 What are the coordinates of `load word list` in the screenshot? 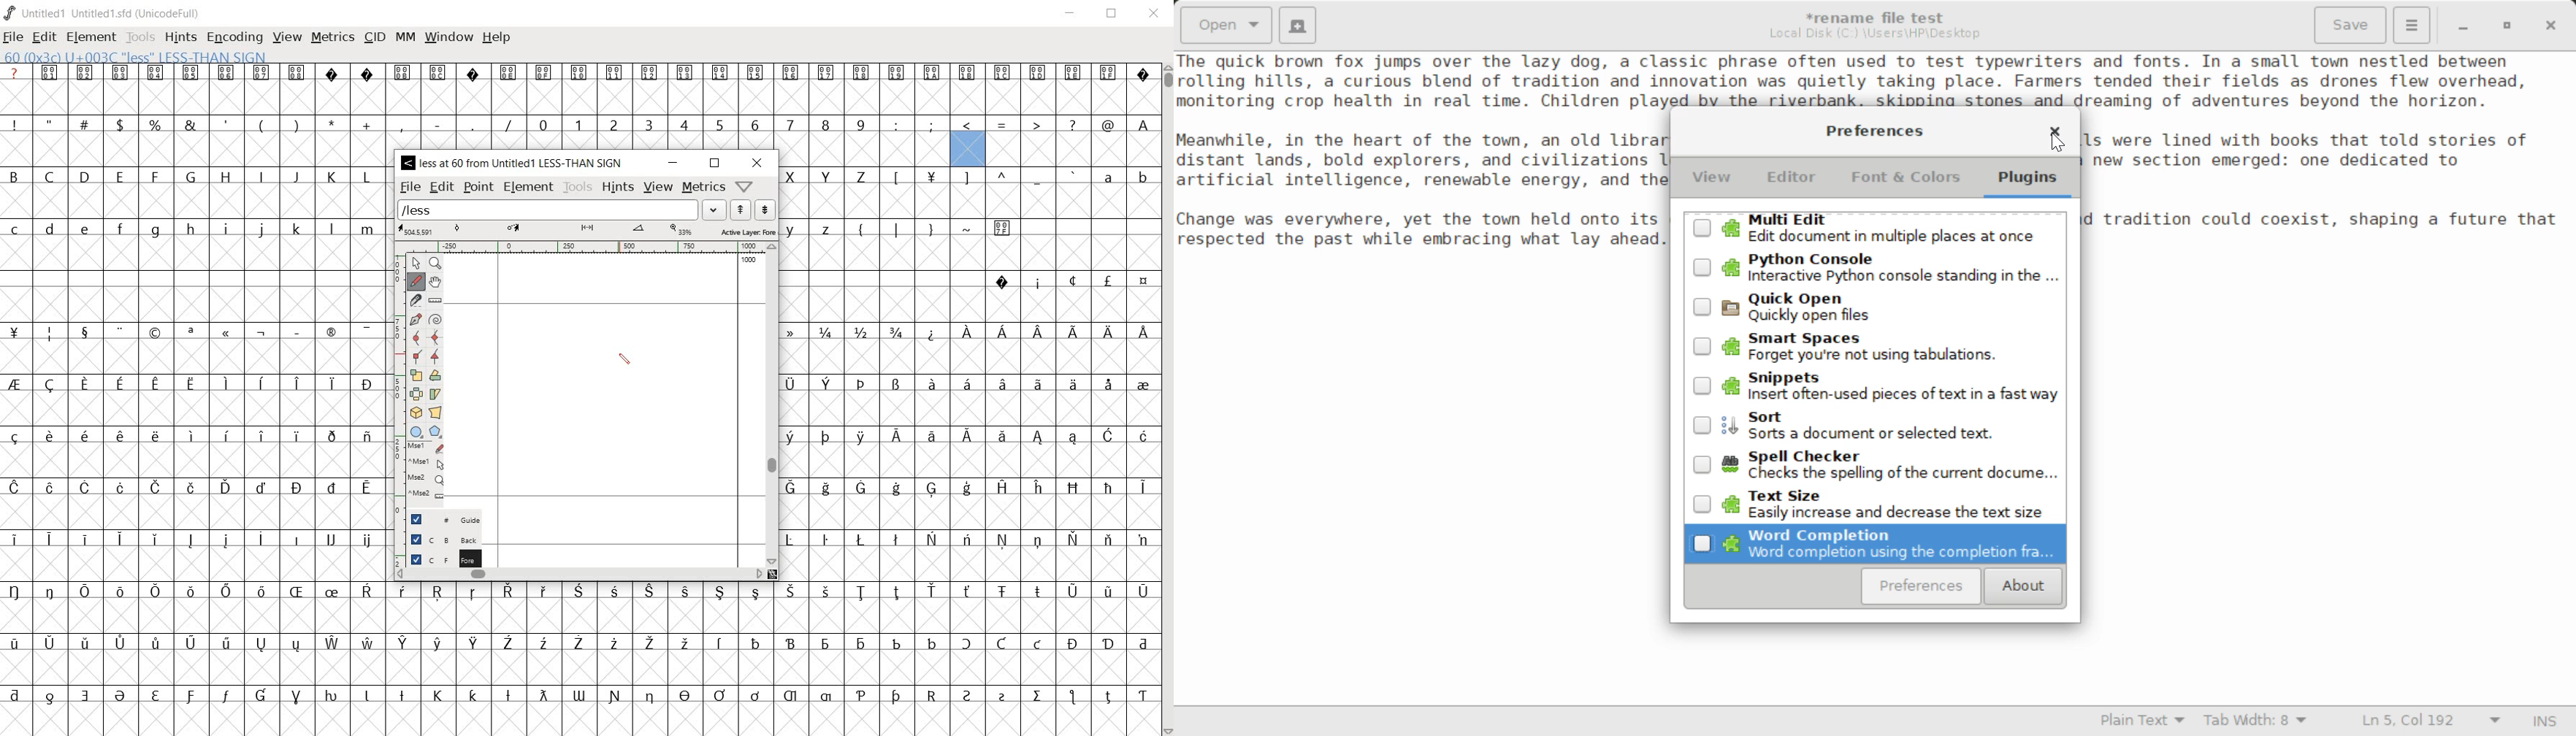 It's located at (562, 210).